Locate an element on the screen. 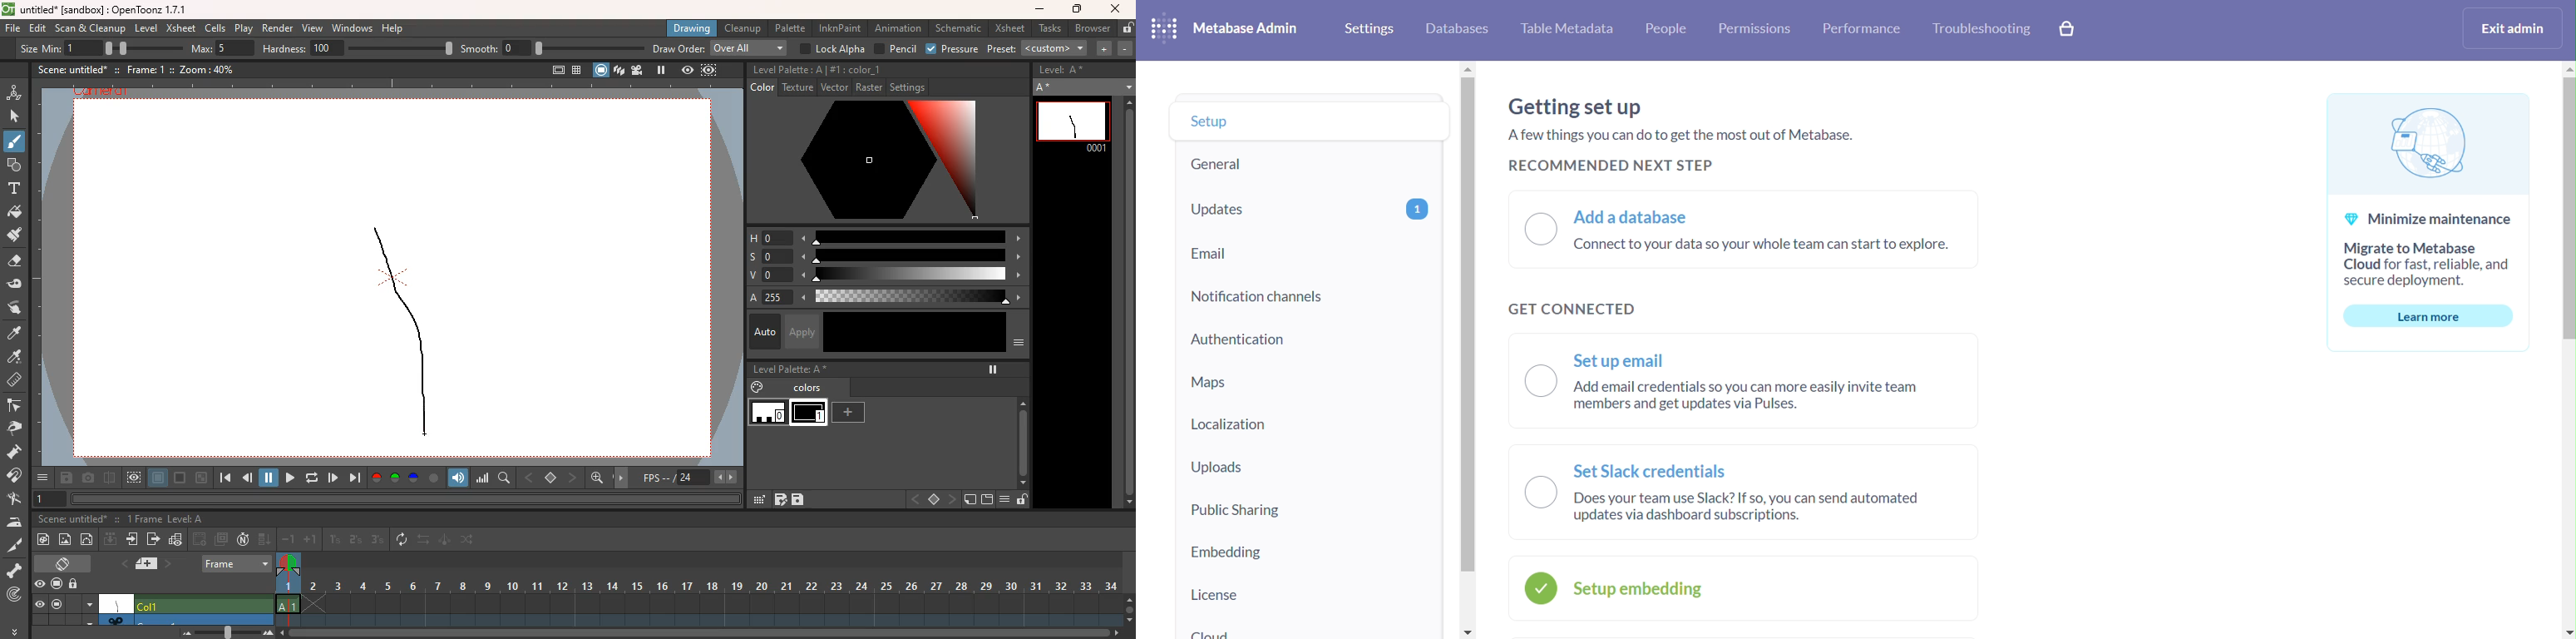 Image resolution: width=2576 pixels, height=644 pixels. table metadata is located at coordinates (1571, 32).